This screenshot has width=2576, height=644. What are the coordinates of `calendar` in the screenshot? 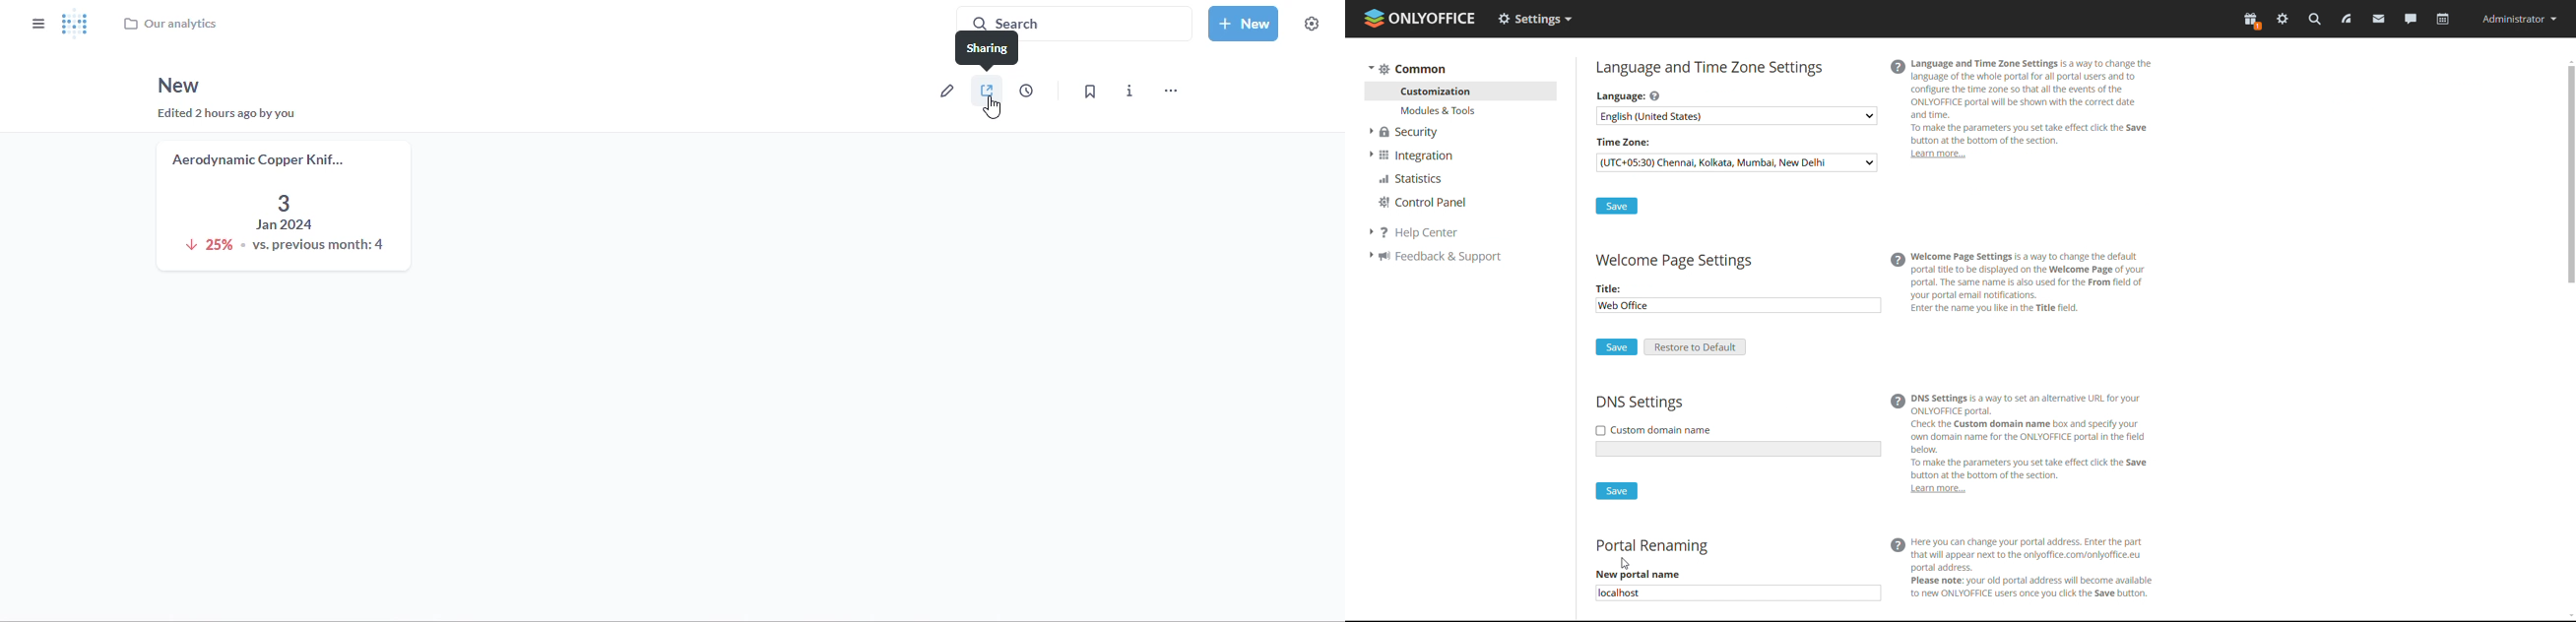 It's located at (2442, 21).